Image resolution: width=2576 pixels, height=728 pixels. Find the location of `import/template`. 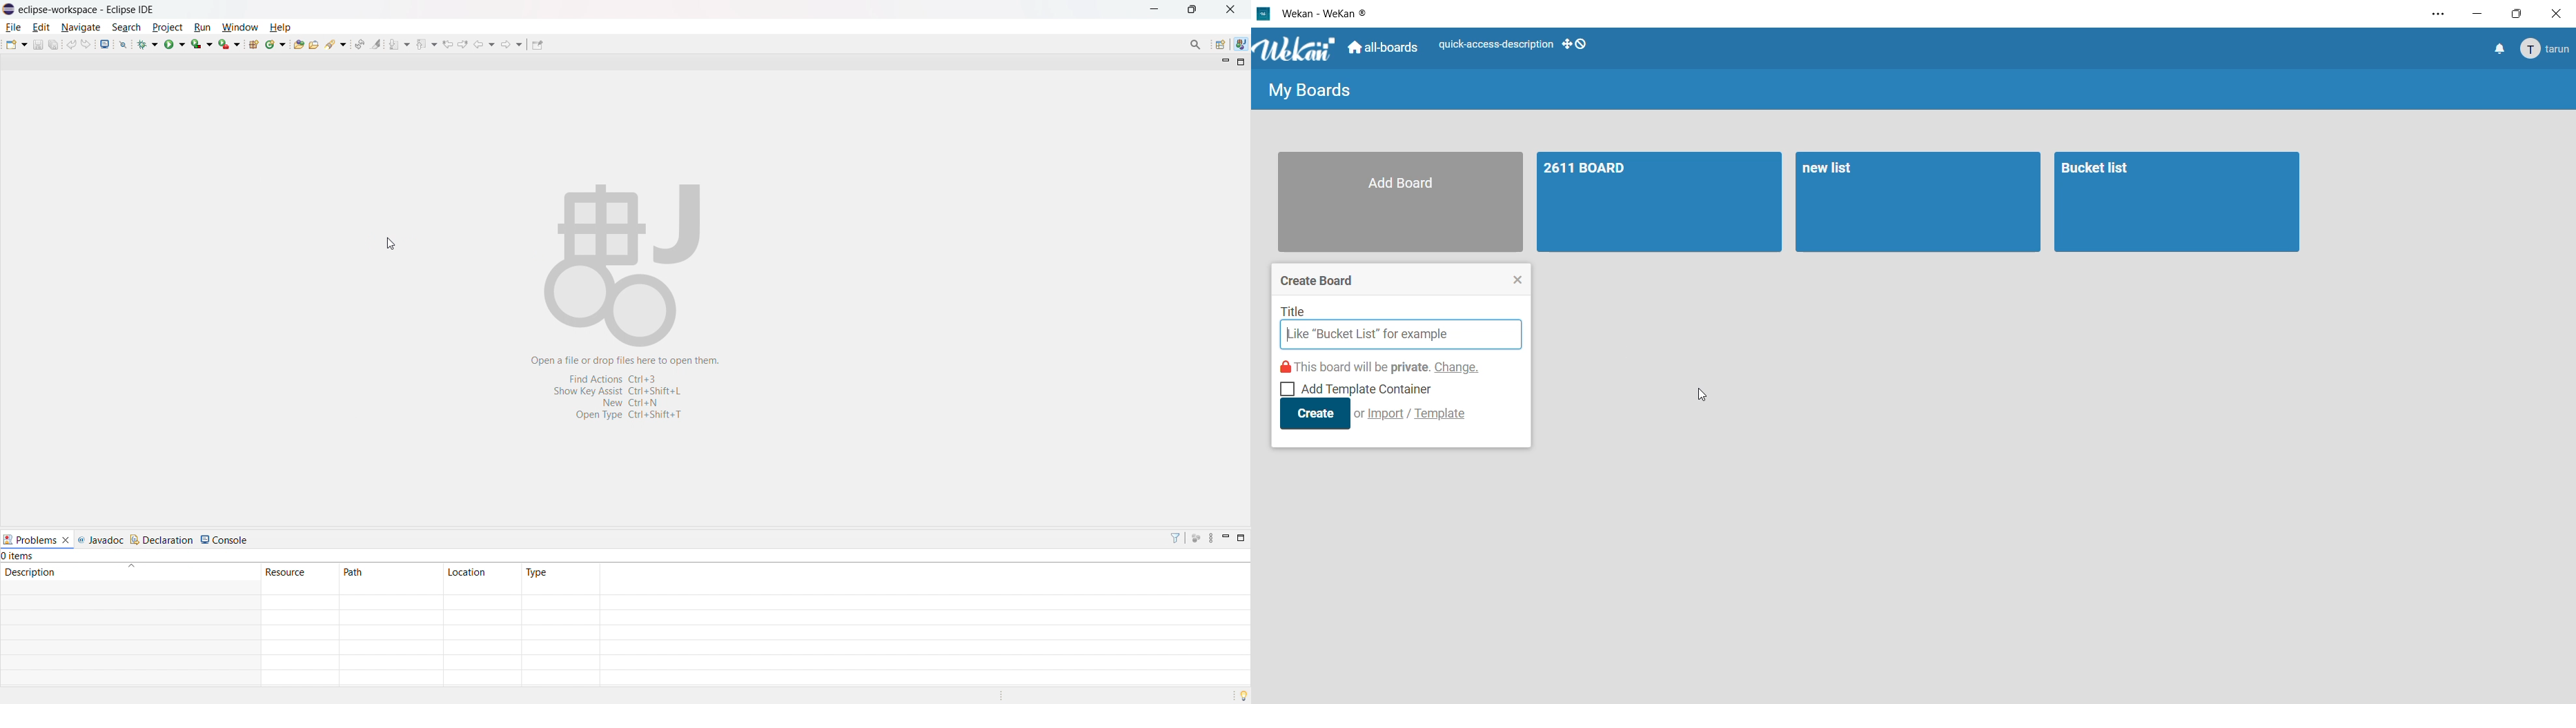

import/template is located at coordinates (1419, 415).